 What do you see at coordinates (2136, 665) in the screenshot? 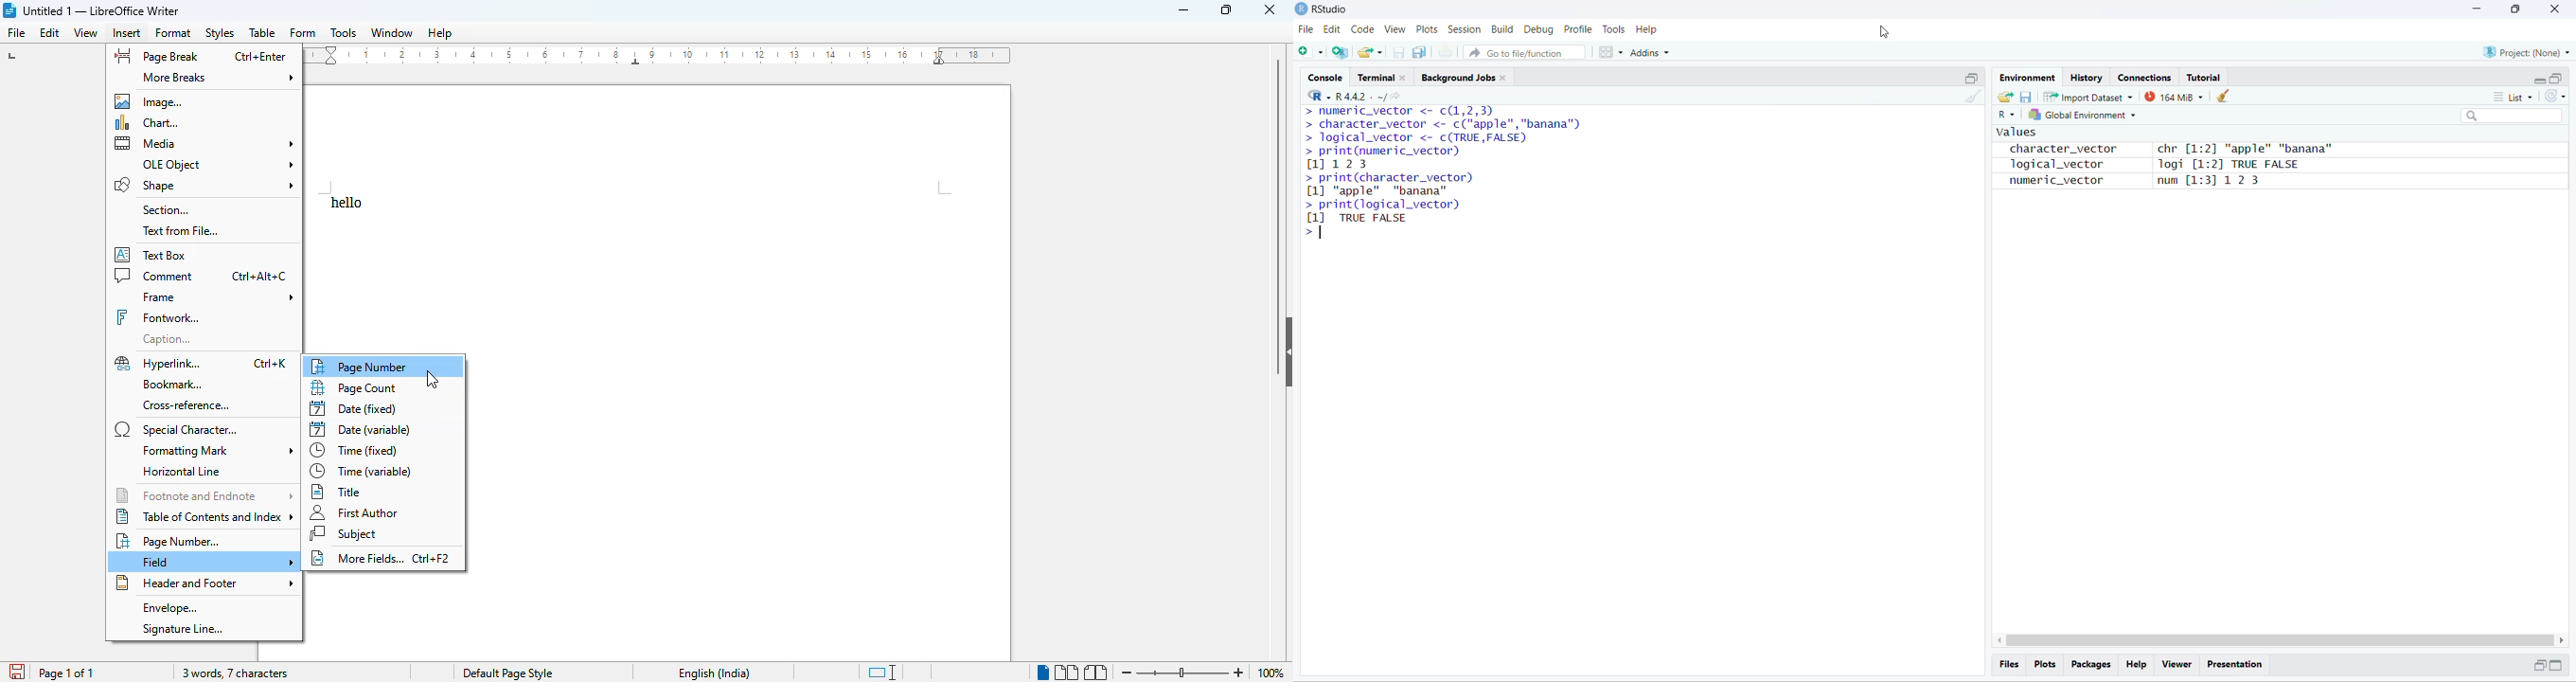
I see `Help` at bounding box center [2136, 665].